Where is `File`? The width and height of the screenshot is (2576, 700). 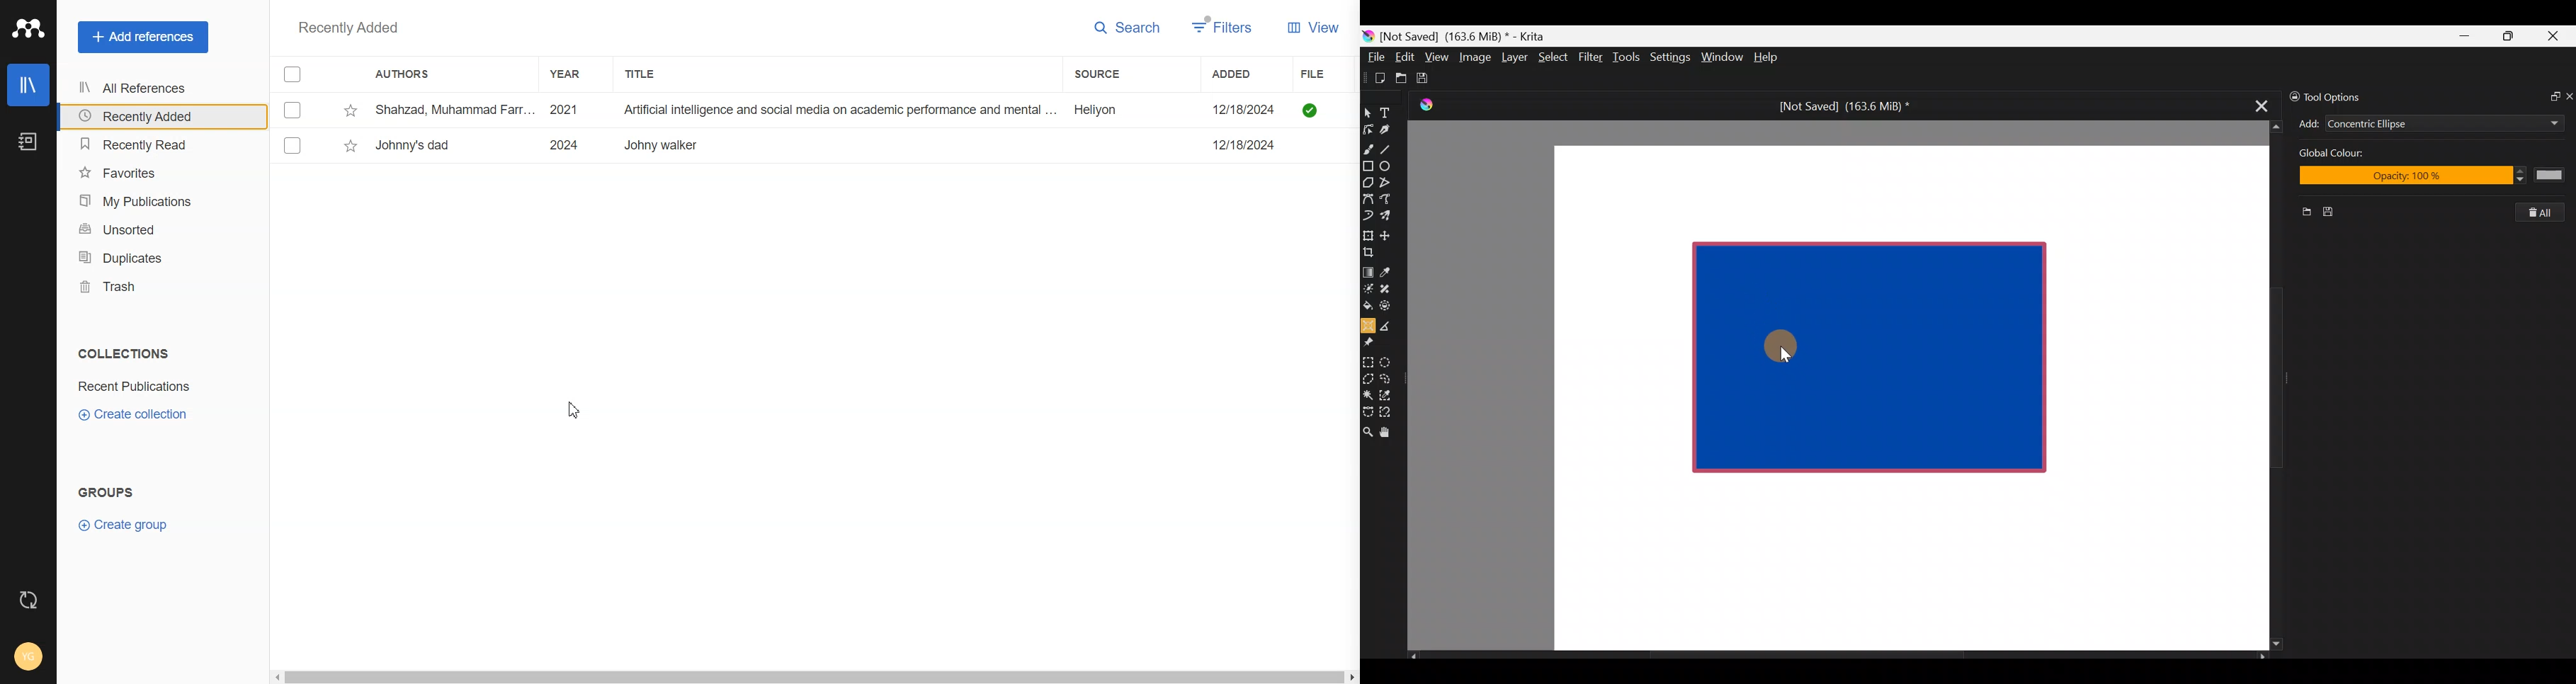 File is located at coordinates (1329, 74).